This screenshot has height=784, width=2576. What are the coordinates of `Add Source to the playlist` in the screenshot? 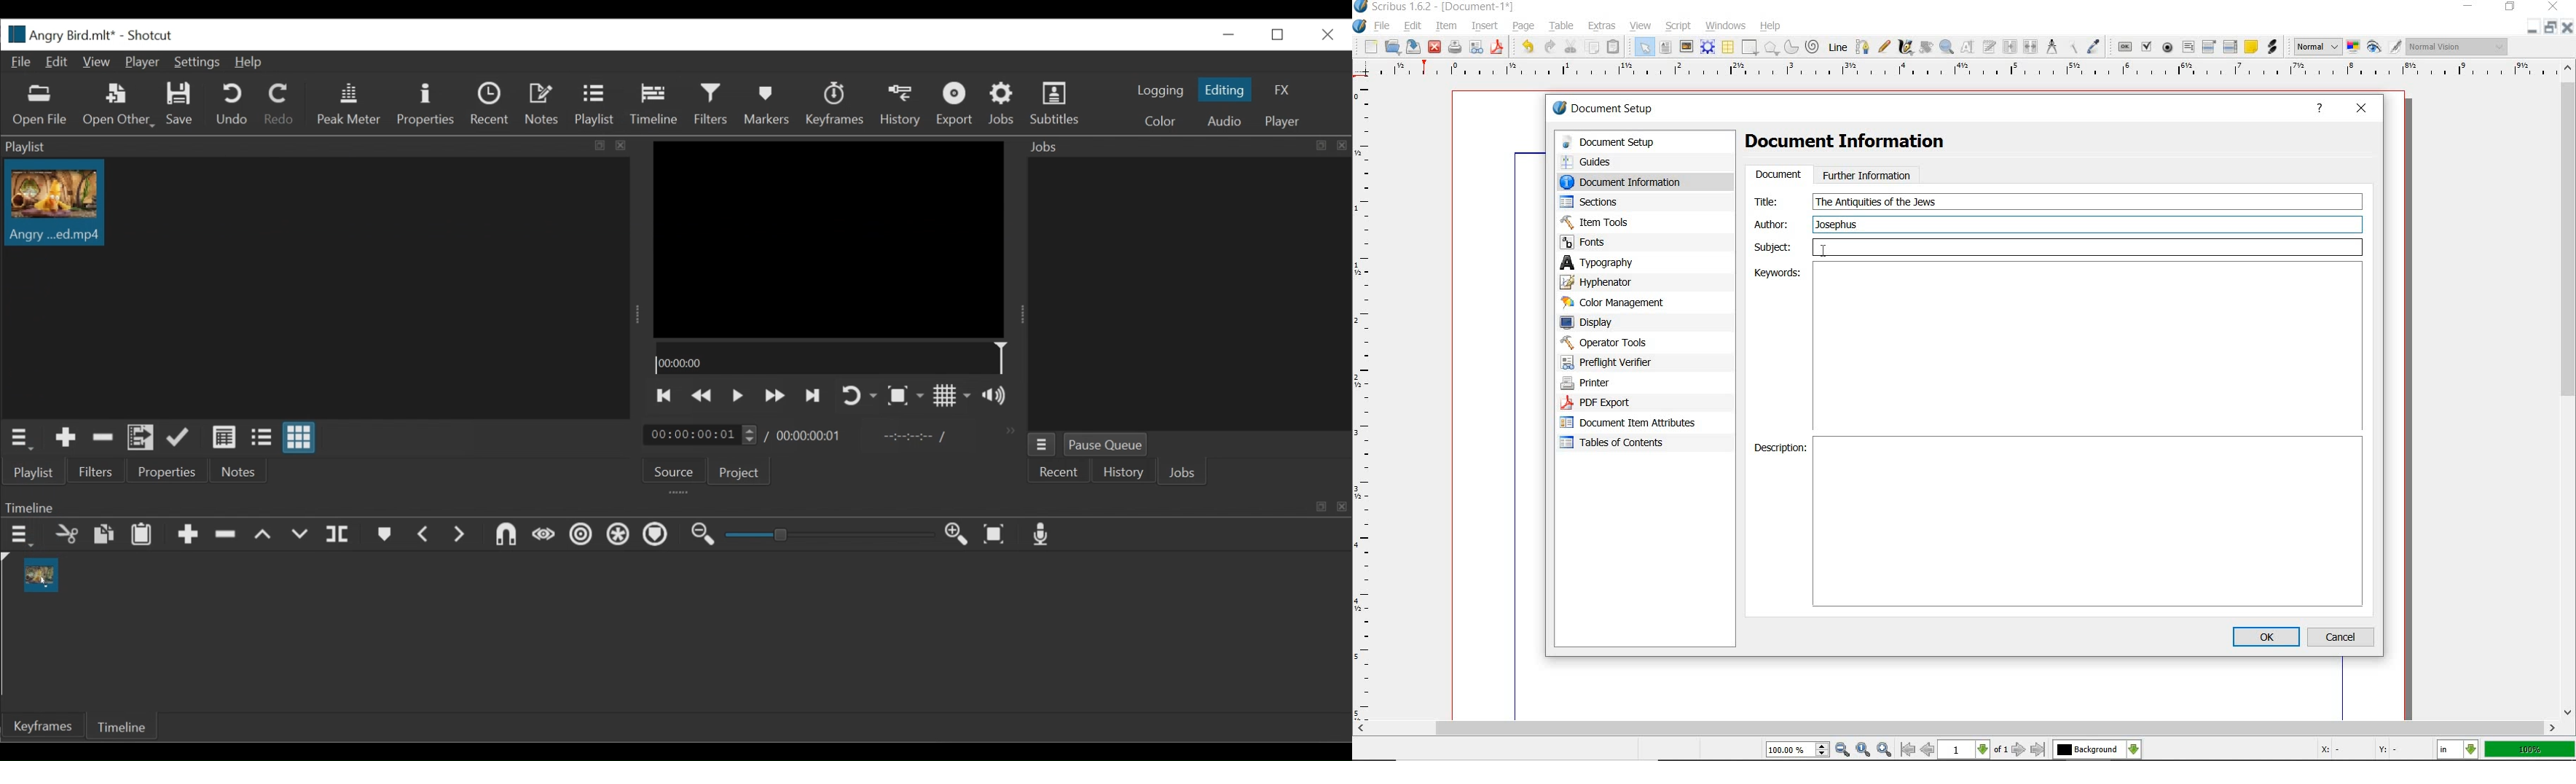 It's located at (68, 438).